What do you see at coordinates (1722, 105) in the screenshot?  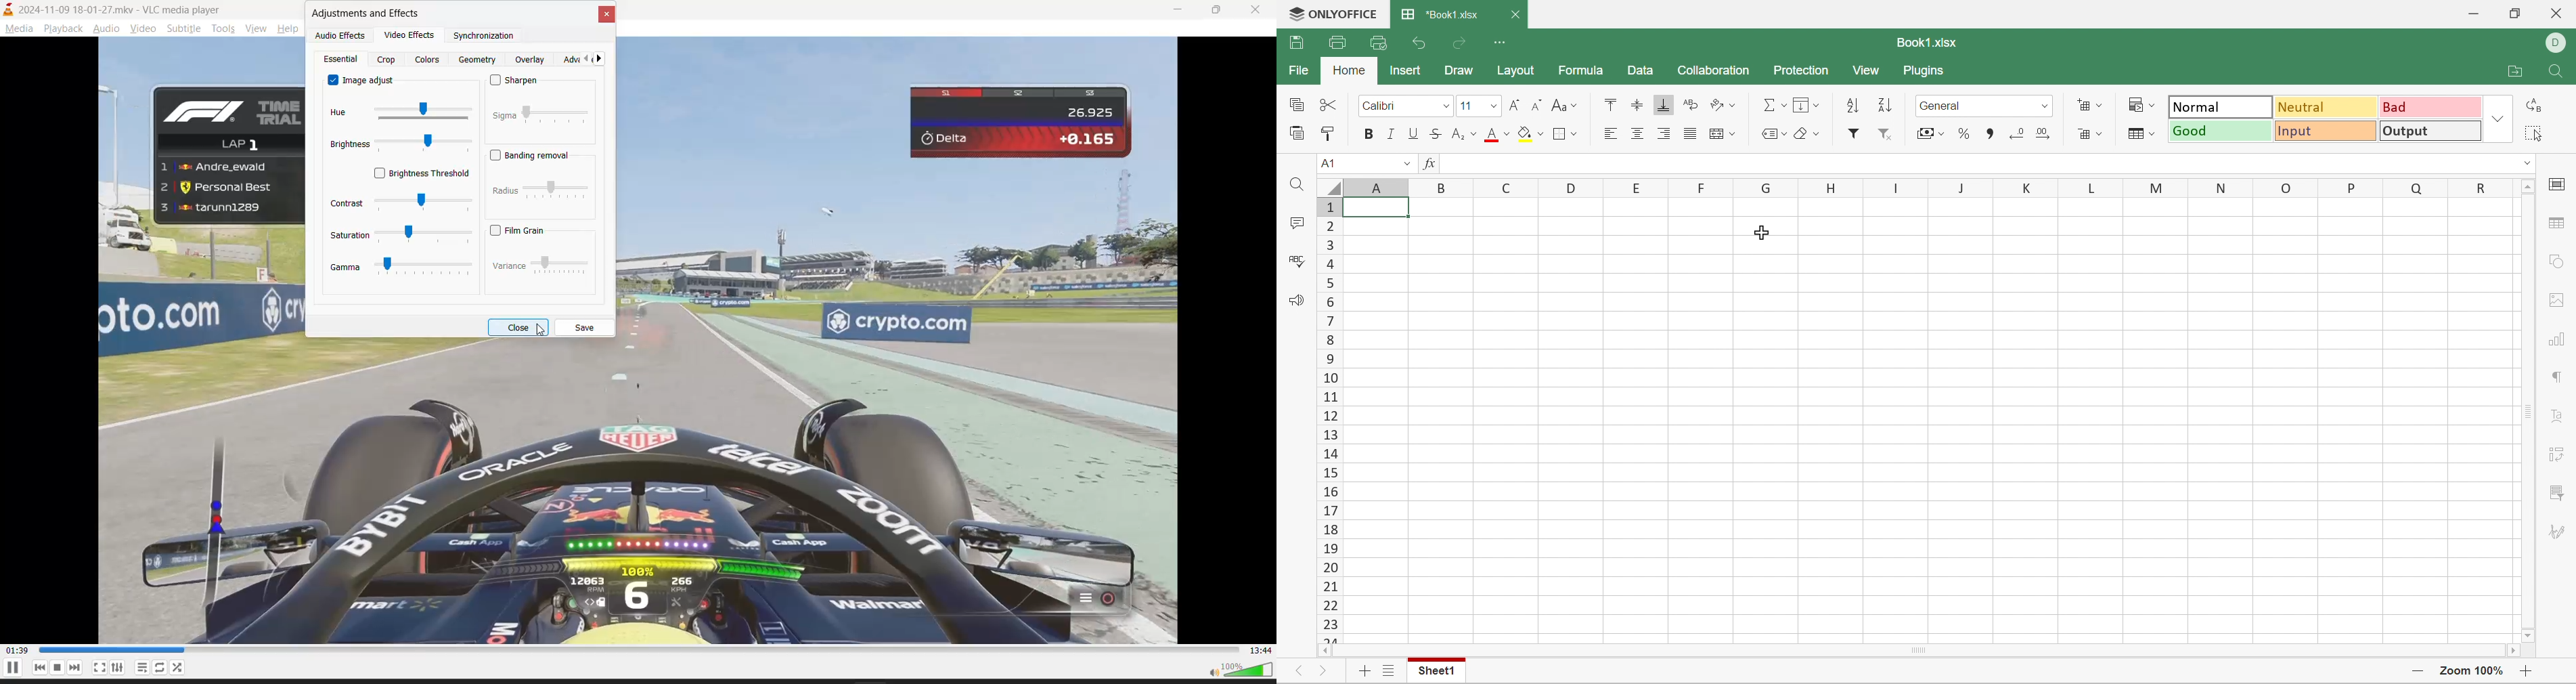 I see `Orientation` at bounding box center [1722, 105].